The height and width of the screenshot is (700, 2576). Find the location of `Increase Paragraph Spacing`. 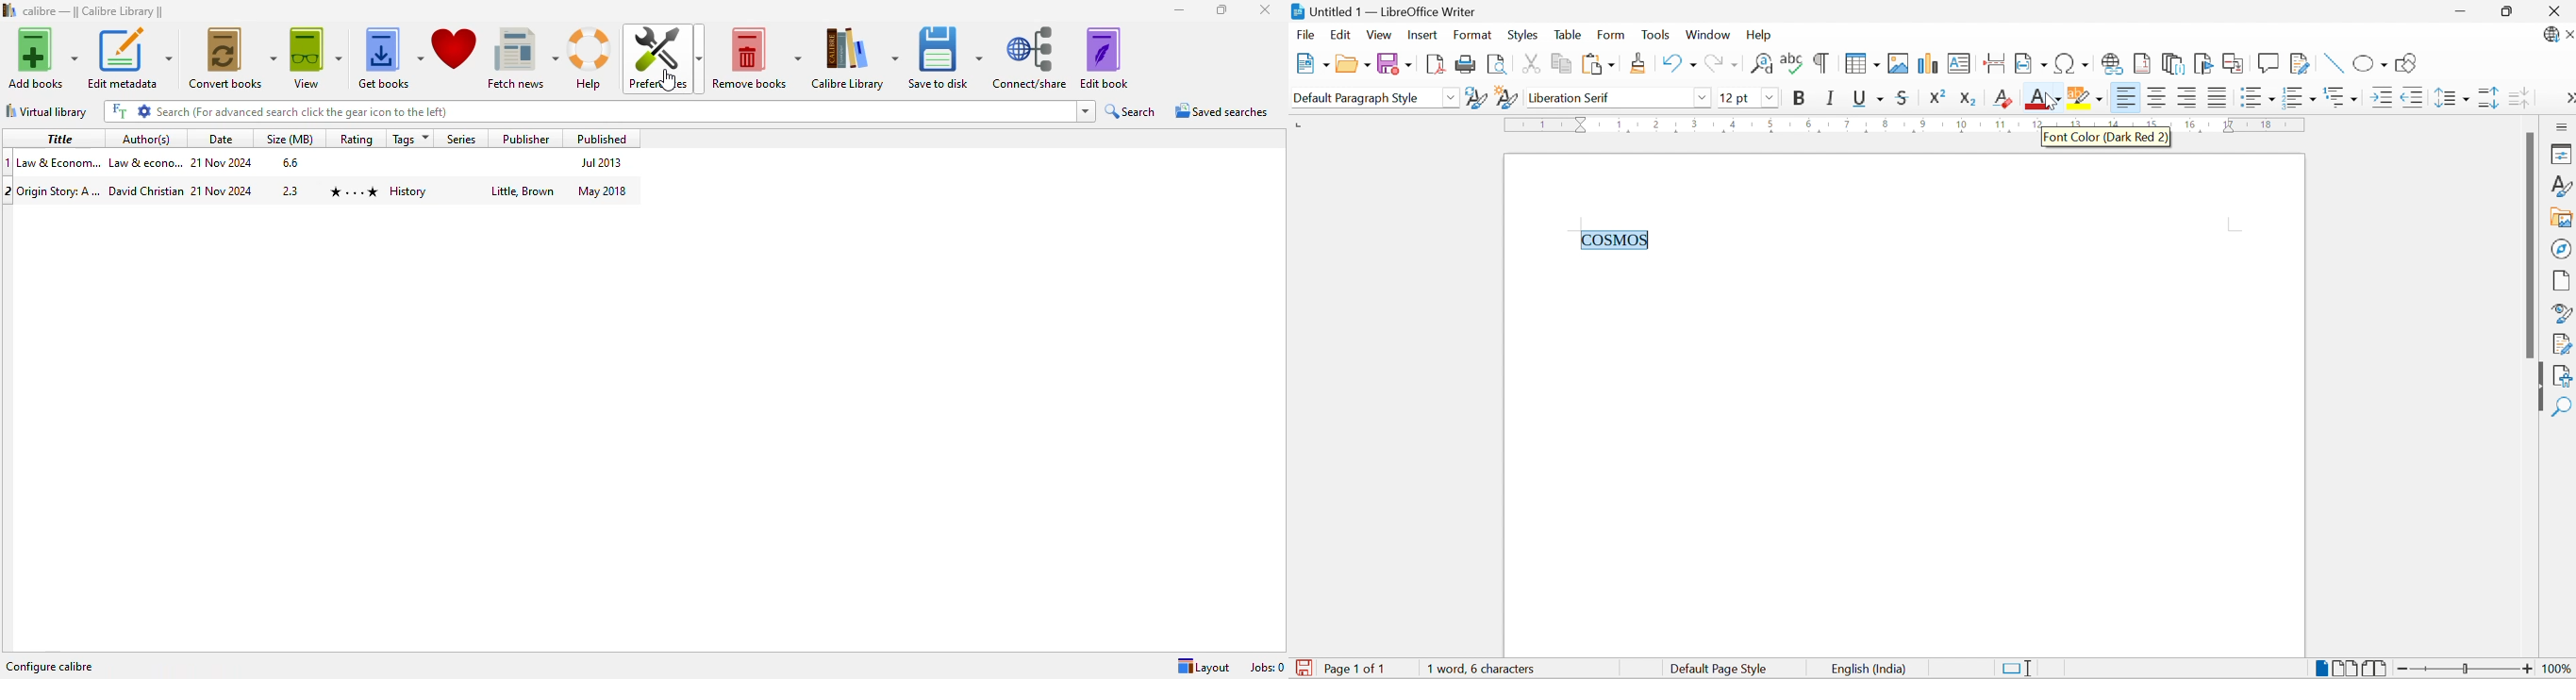

Increase Paragraph Spacing is located at coordinates (2488, 99).